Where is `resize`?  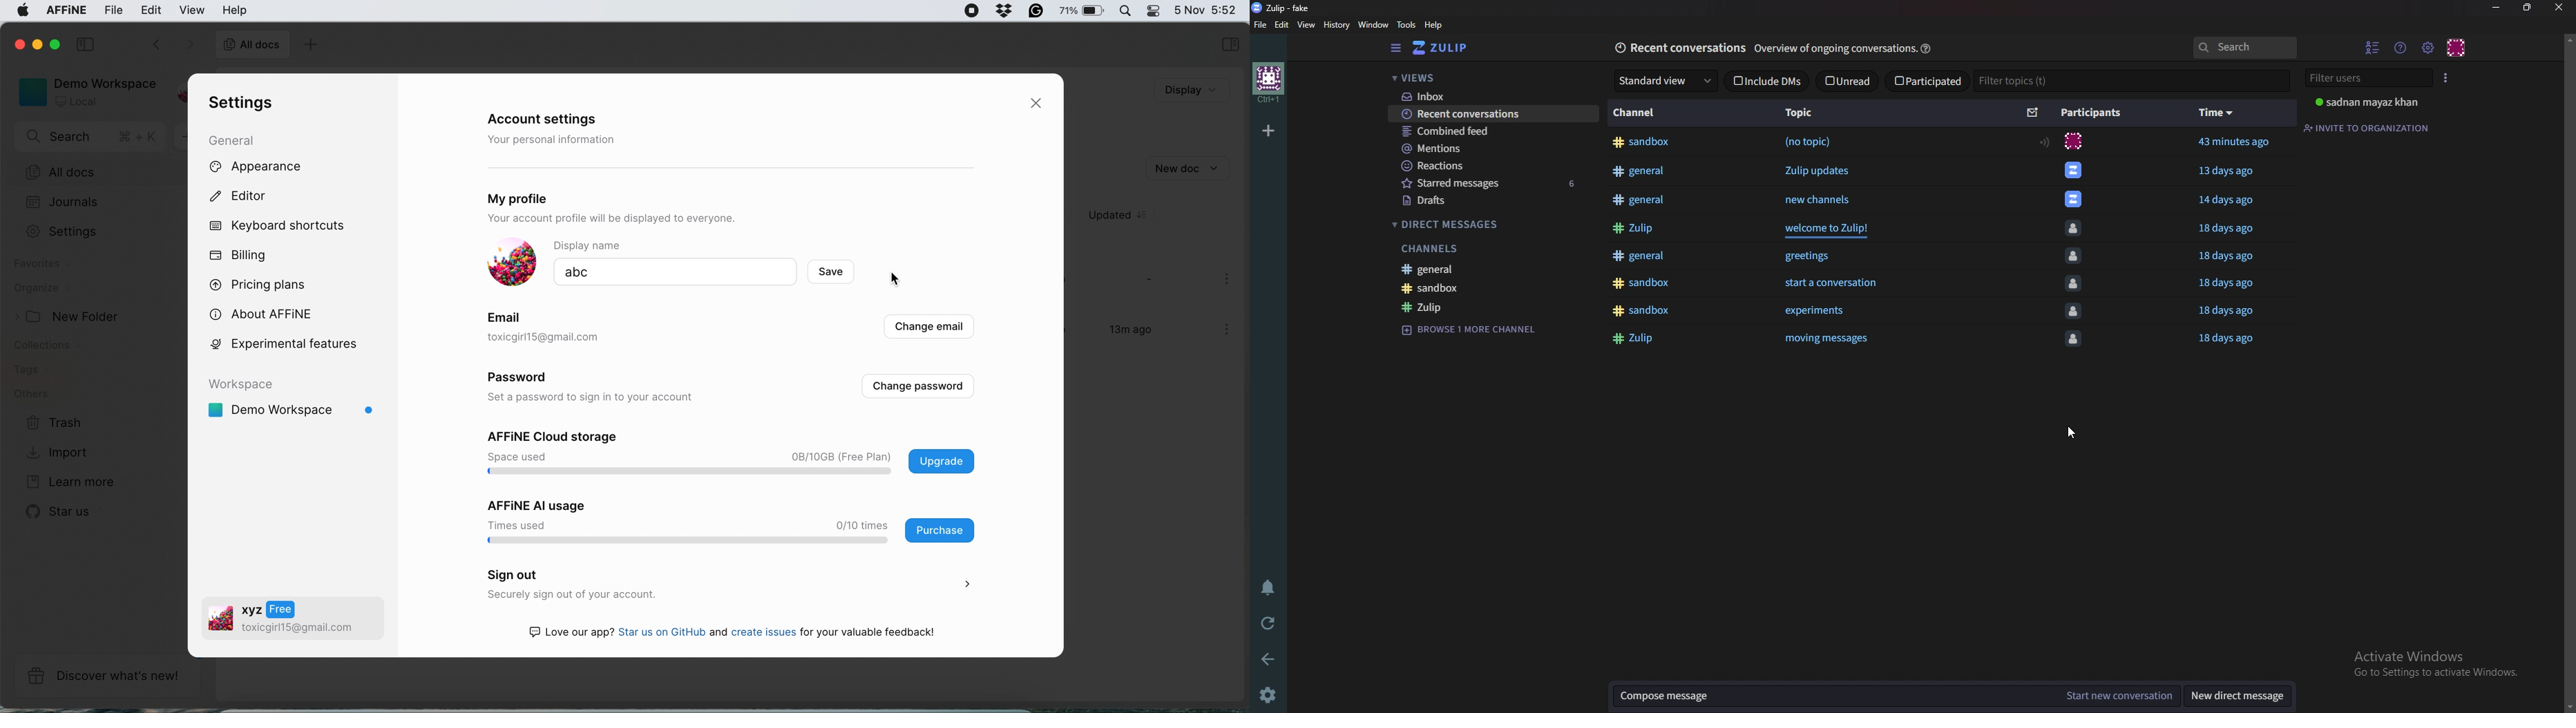 resize is located at coordinates (2527, 7).